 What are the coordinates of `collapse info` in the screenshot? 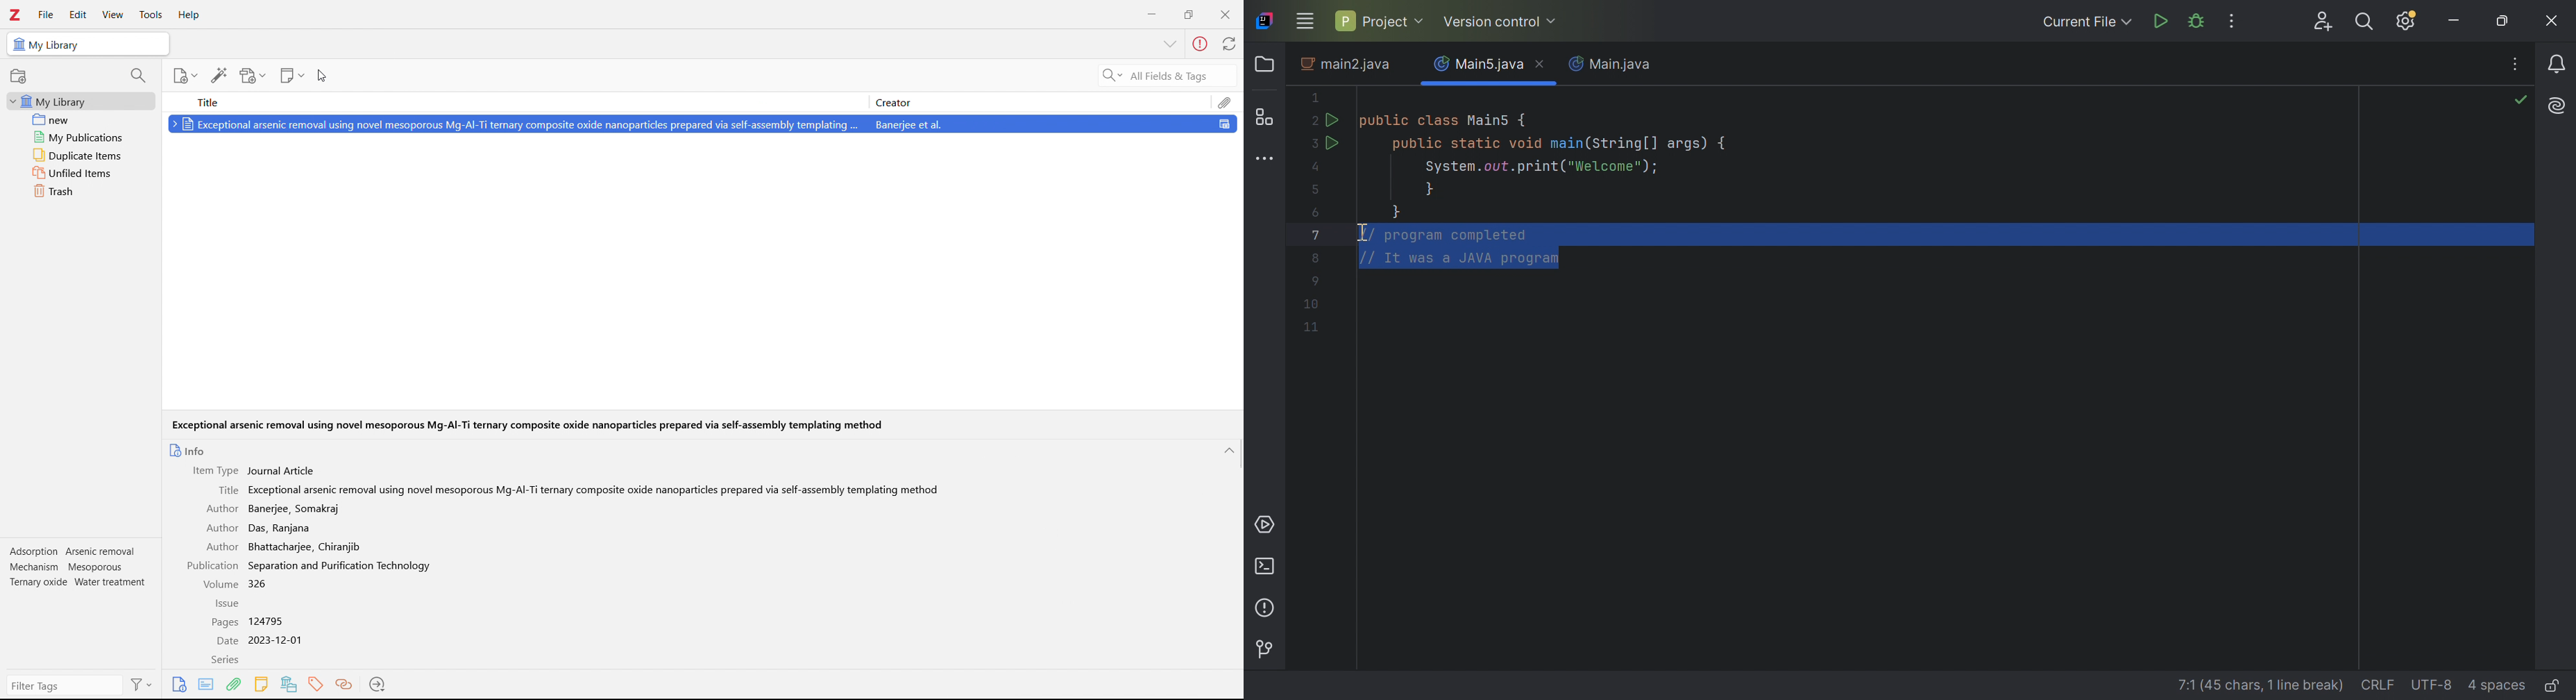 It's located at (1172, 45).